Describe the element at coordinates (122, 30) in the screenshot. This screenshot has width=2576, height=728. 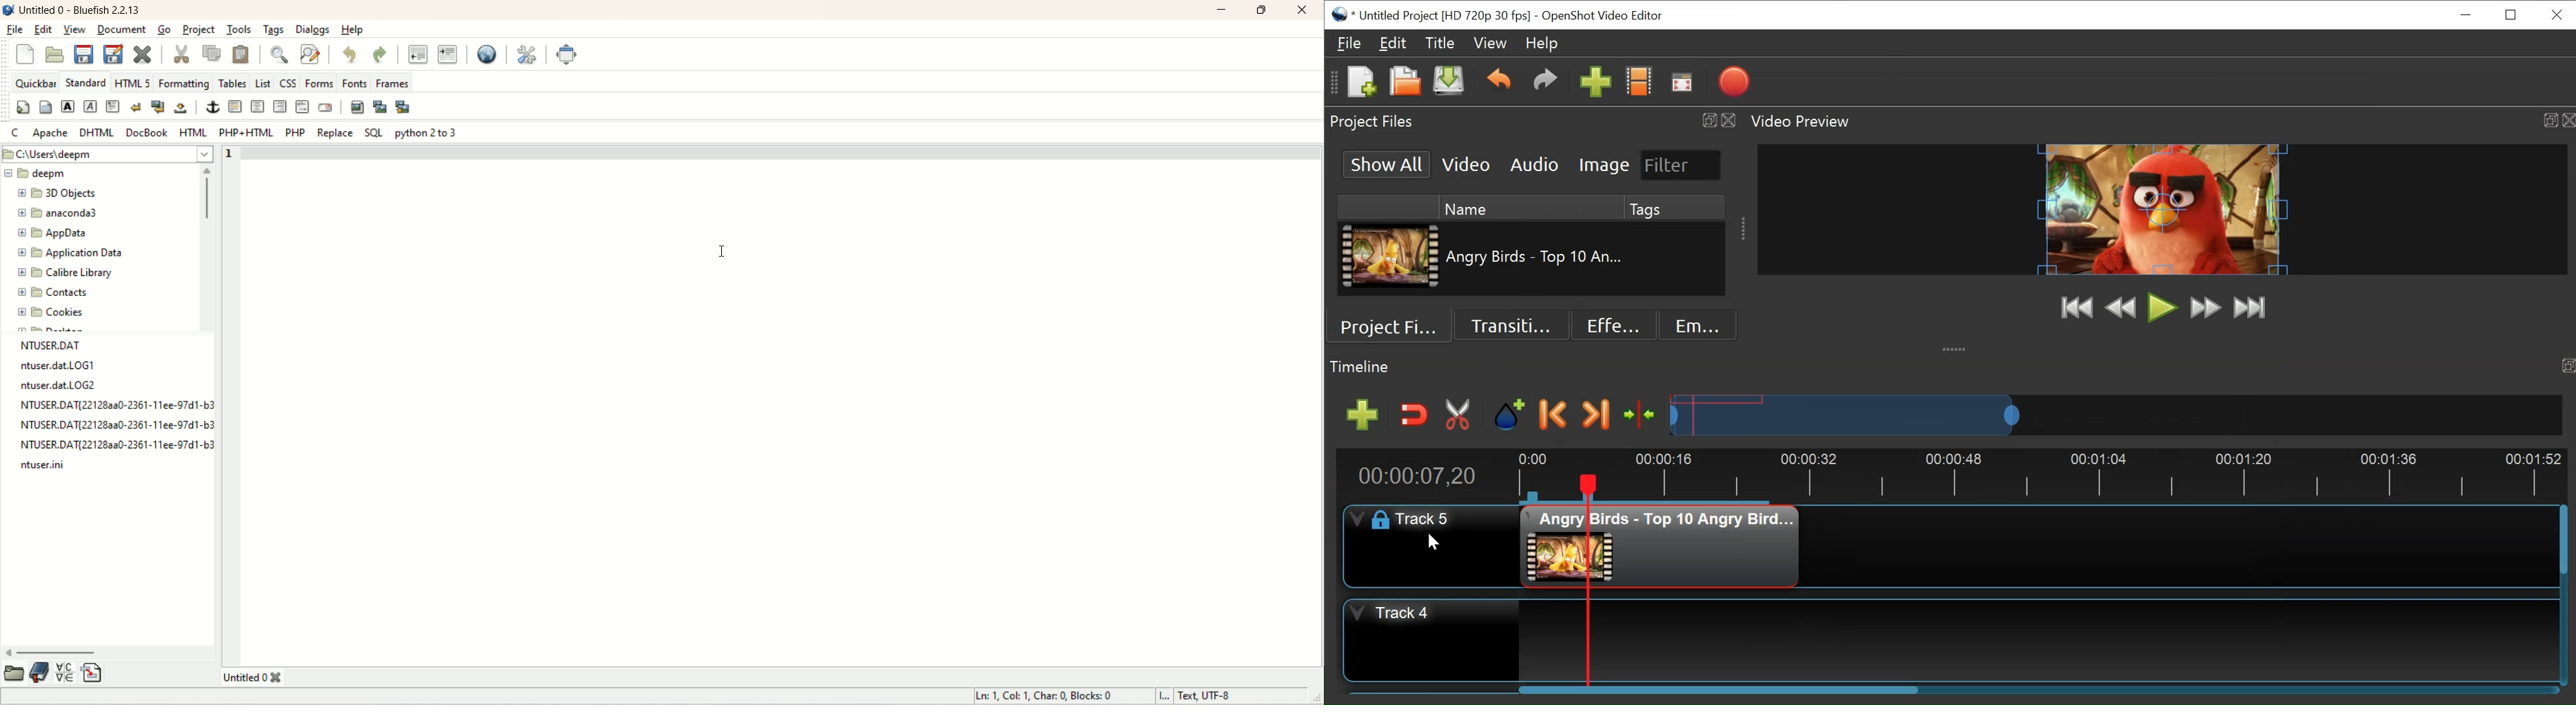
I see `document` at that location.